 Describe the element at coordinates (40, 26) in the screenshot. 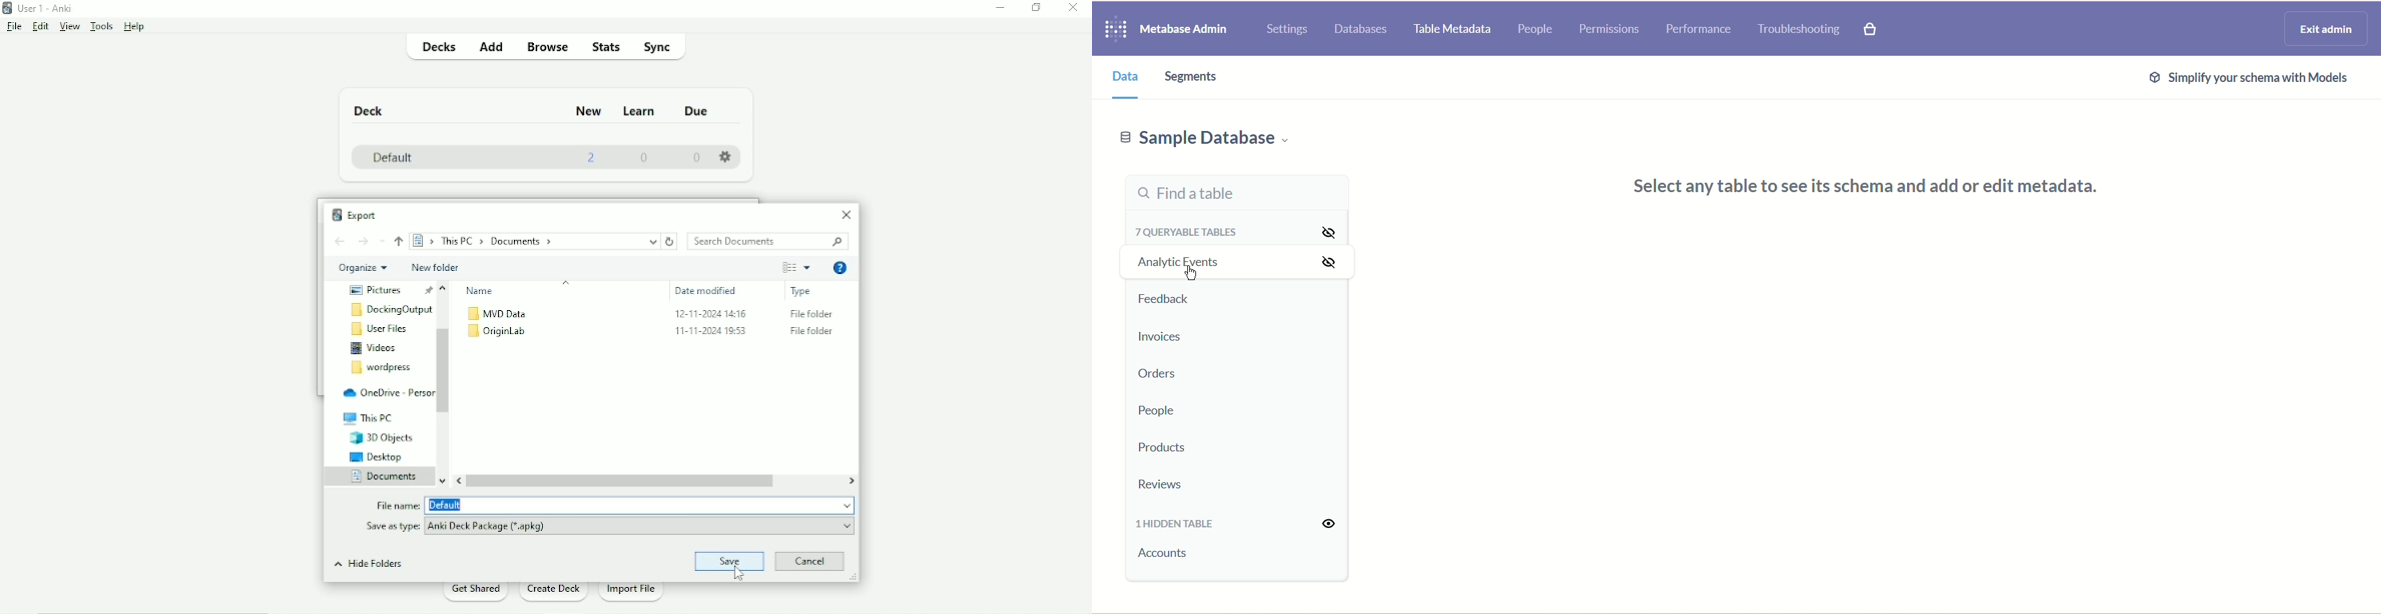

I see `Edit` at that location.